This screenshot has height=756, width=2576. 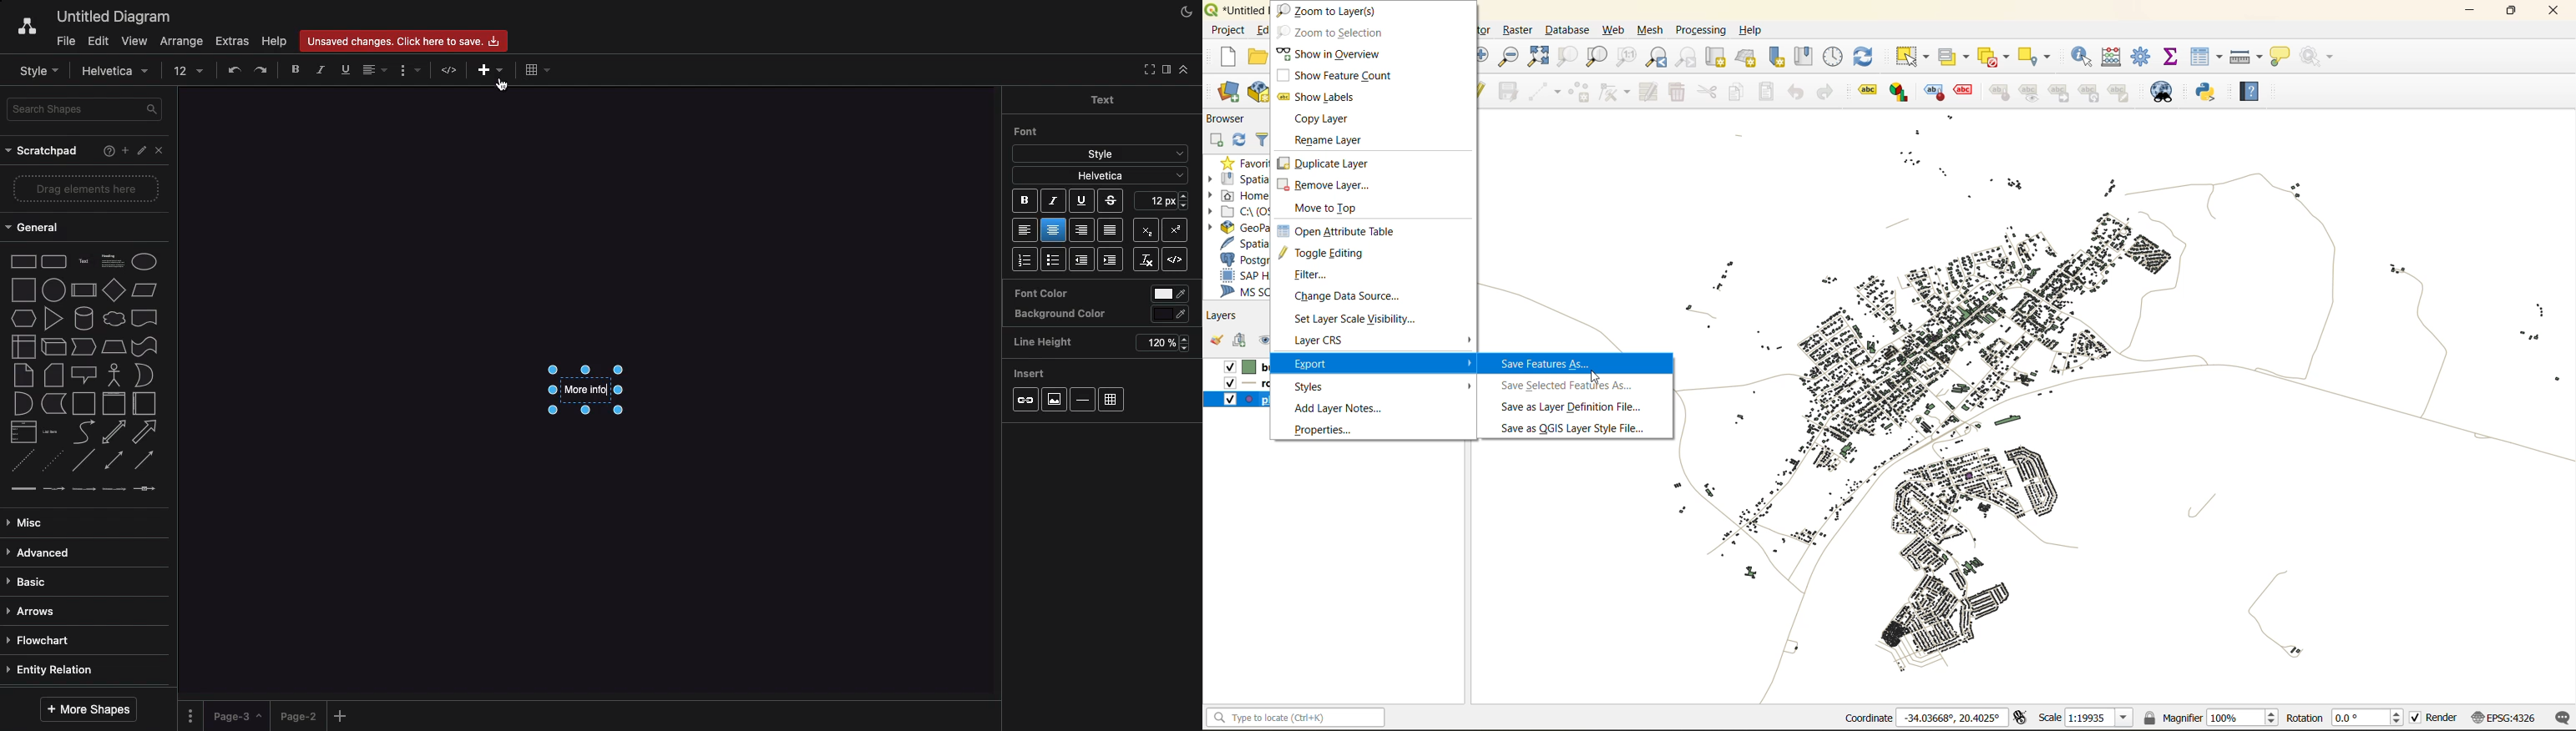 What do you see at coordinates (1739, 94) in the screenshot?
I see `copy` at bounding box center [1739, 94].